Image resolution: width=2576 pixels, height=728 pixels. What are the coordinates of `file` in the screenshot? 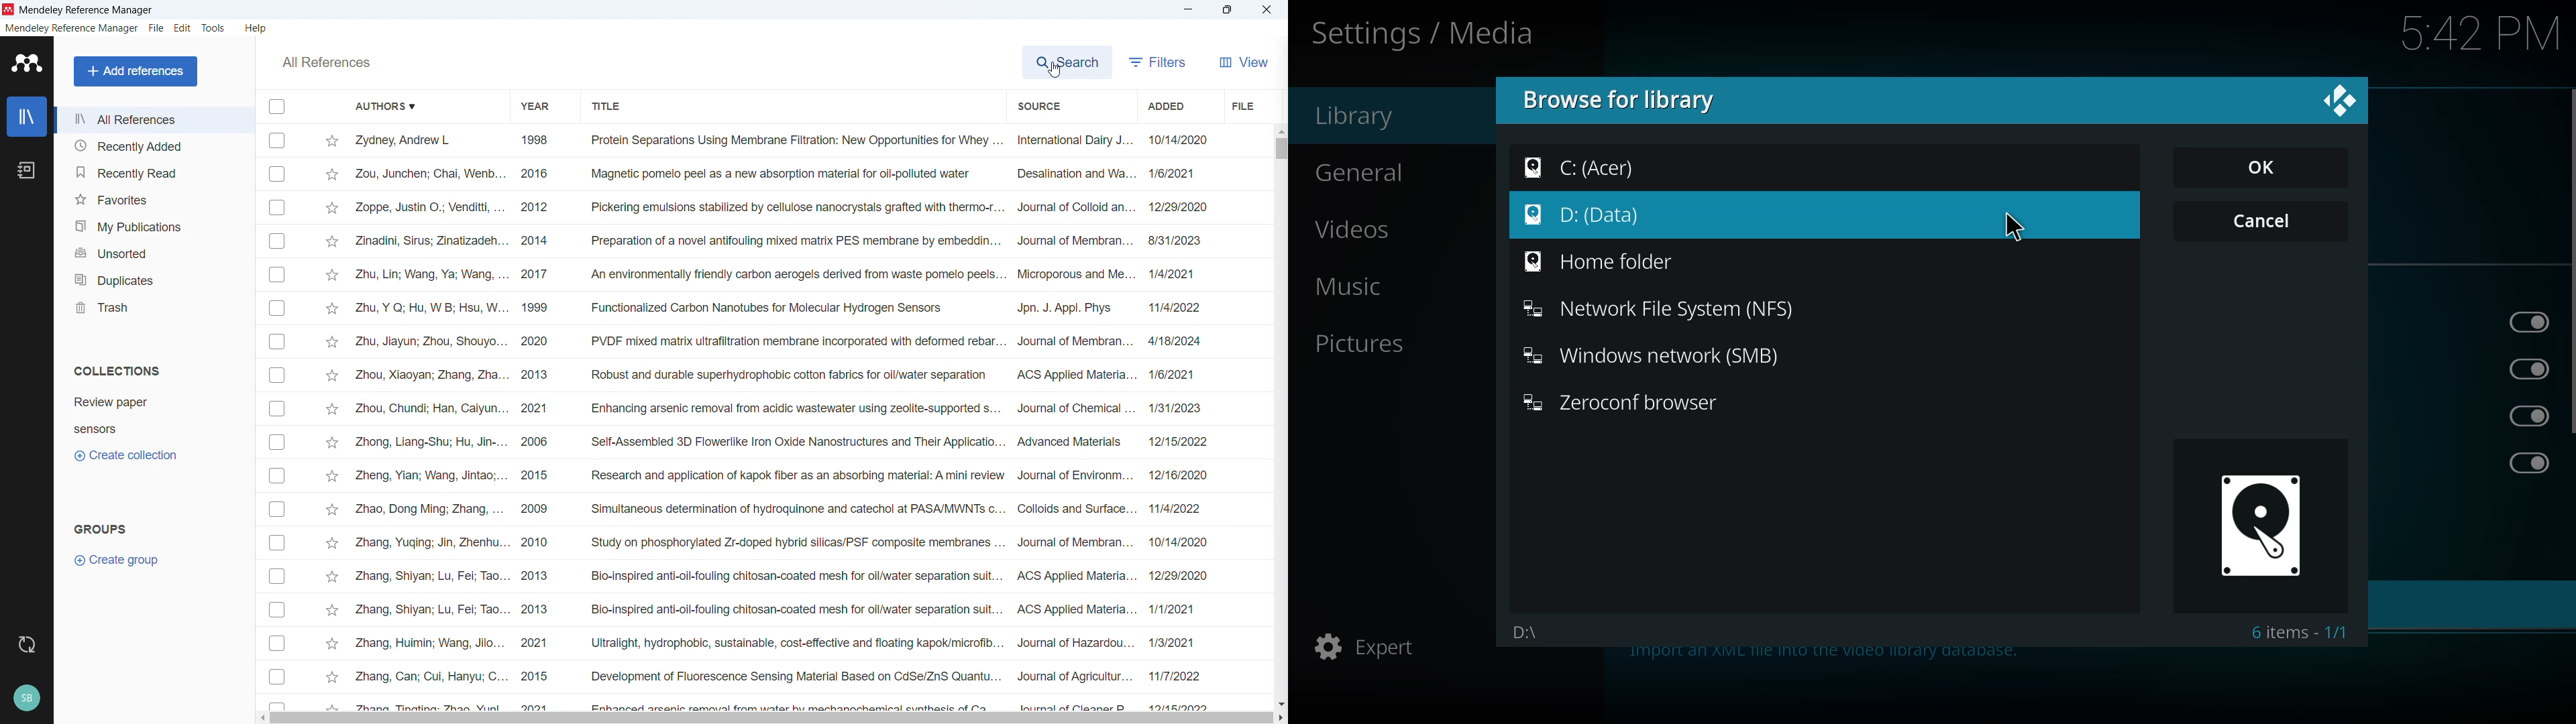 It's located at (156, 28).